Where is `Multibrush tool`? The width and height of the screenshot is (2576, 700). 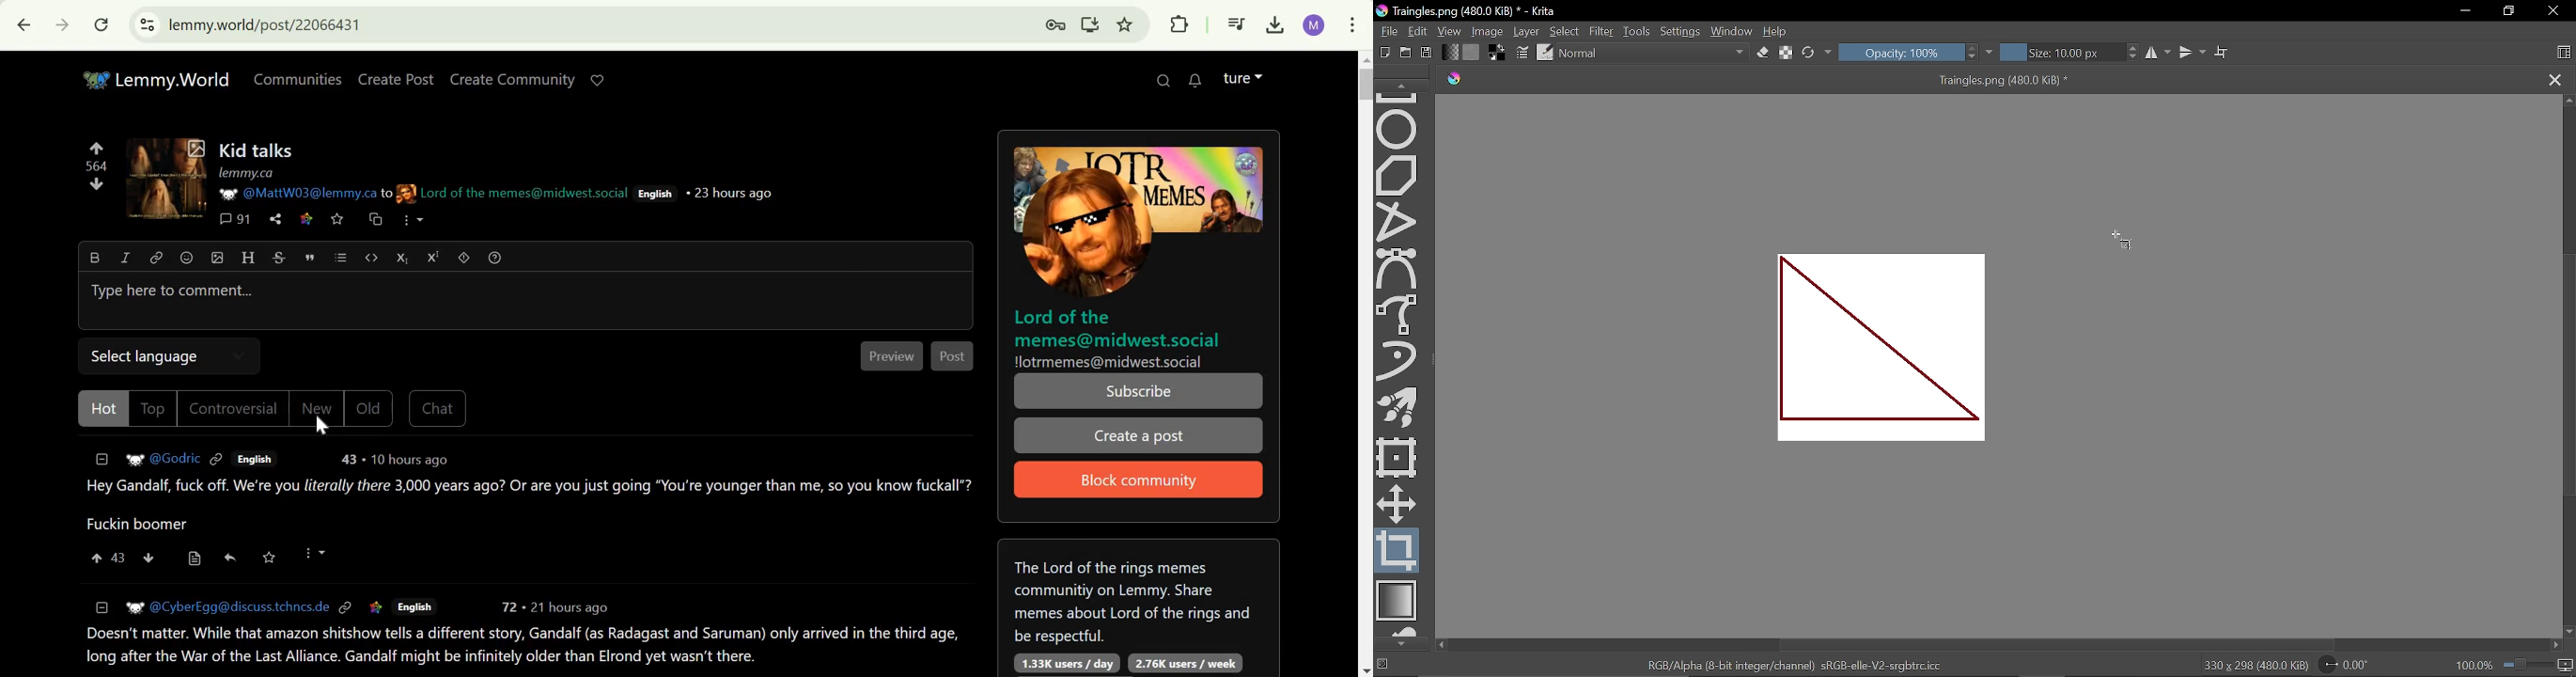
Multibrush tool is located at coordinates (1401, 410).